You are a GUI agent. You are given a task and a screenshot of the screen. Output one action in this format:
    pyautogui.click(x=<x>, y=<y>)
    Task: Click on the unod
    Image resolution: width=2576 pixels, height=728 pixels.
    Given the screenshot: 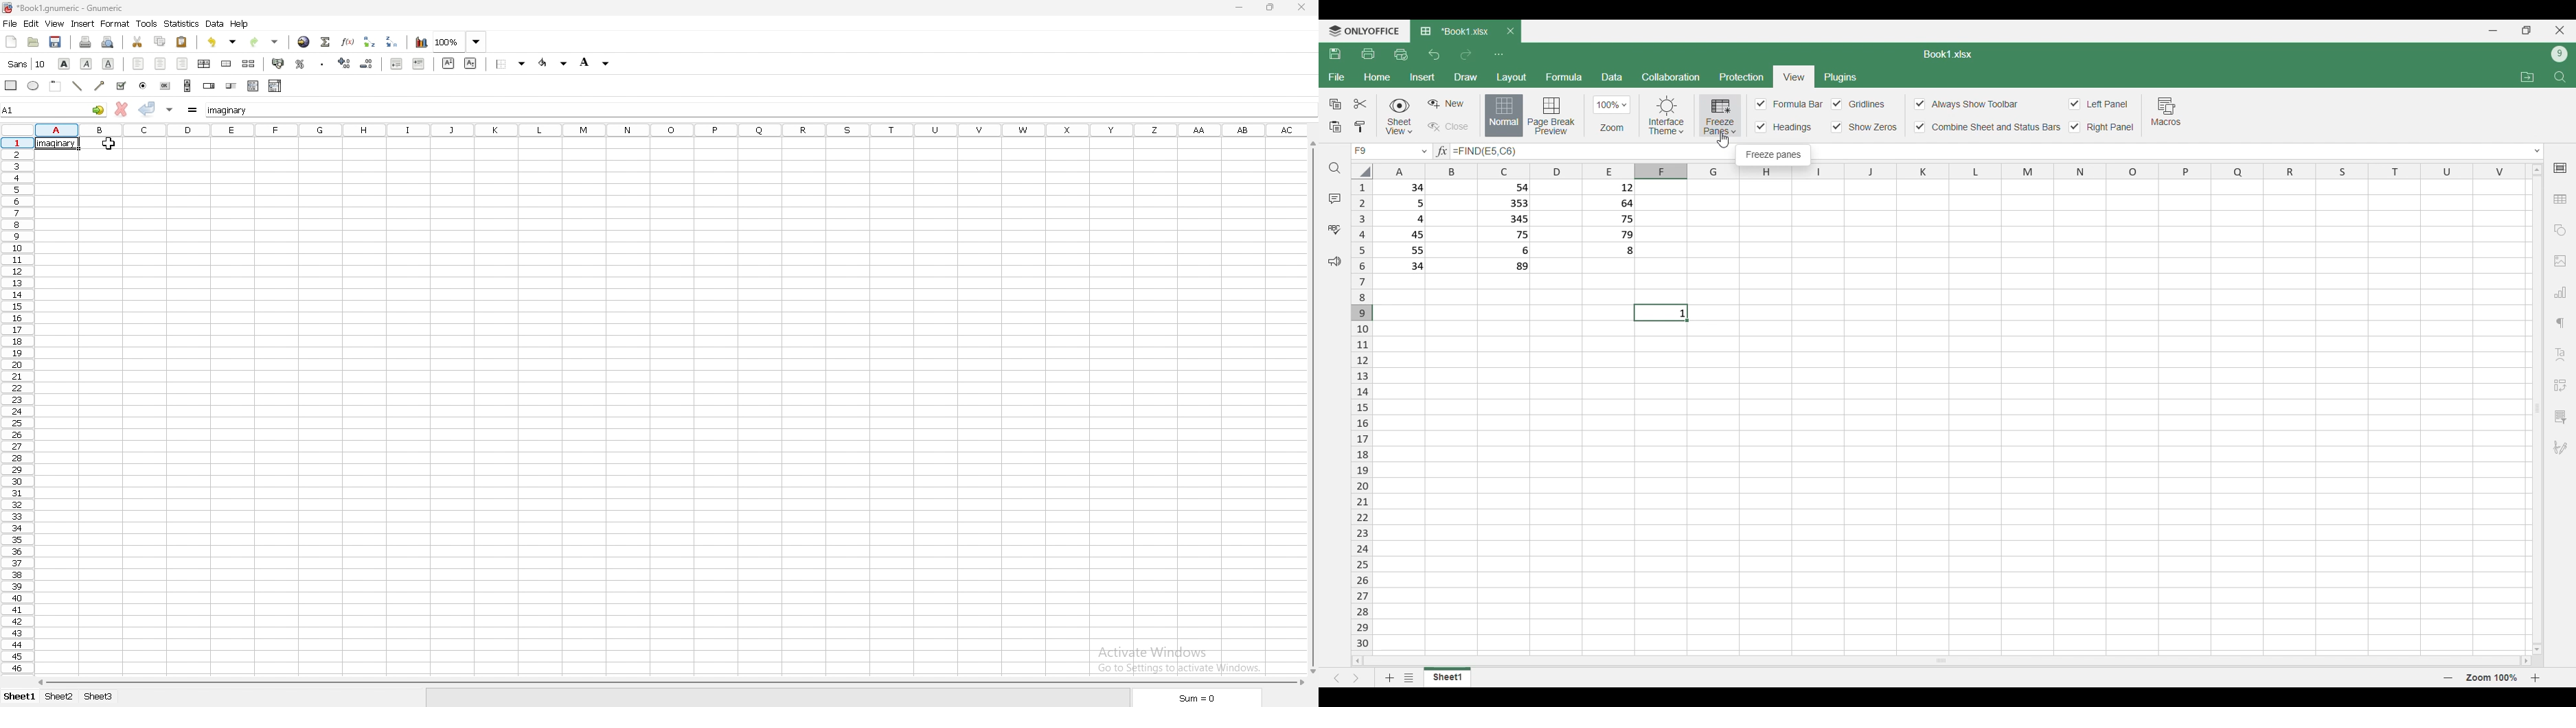 What is the action you would take?
    pyautogui.click(x=223, y=41)
    